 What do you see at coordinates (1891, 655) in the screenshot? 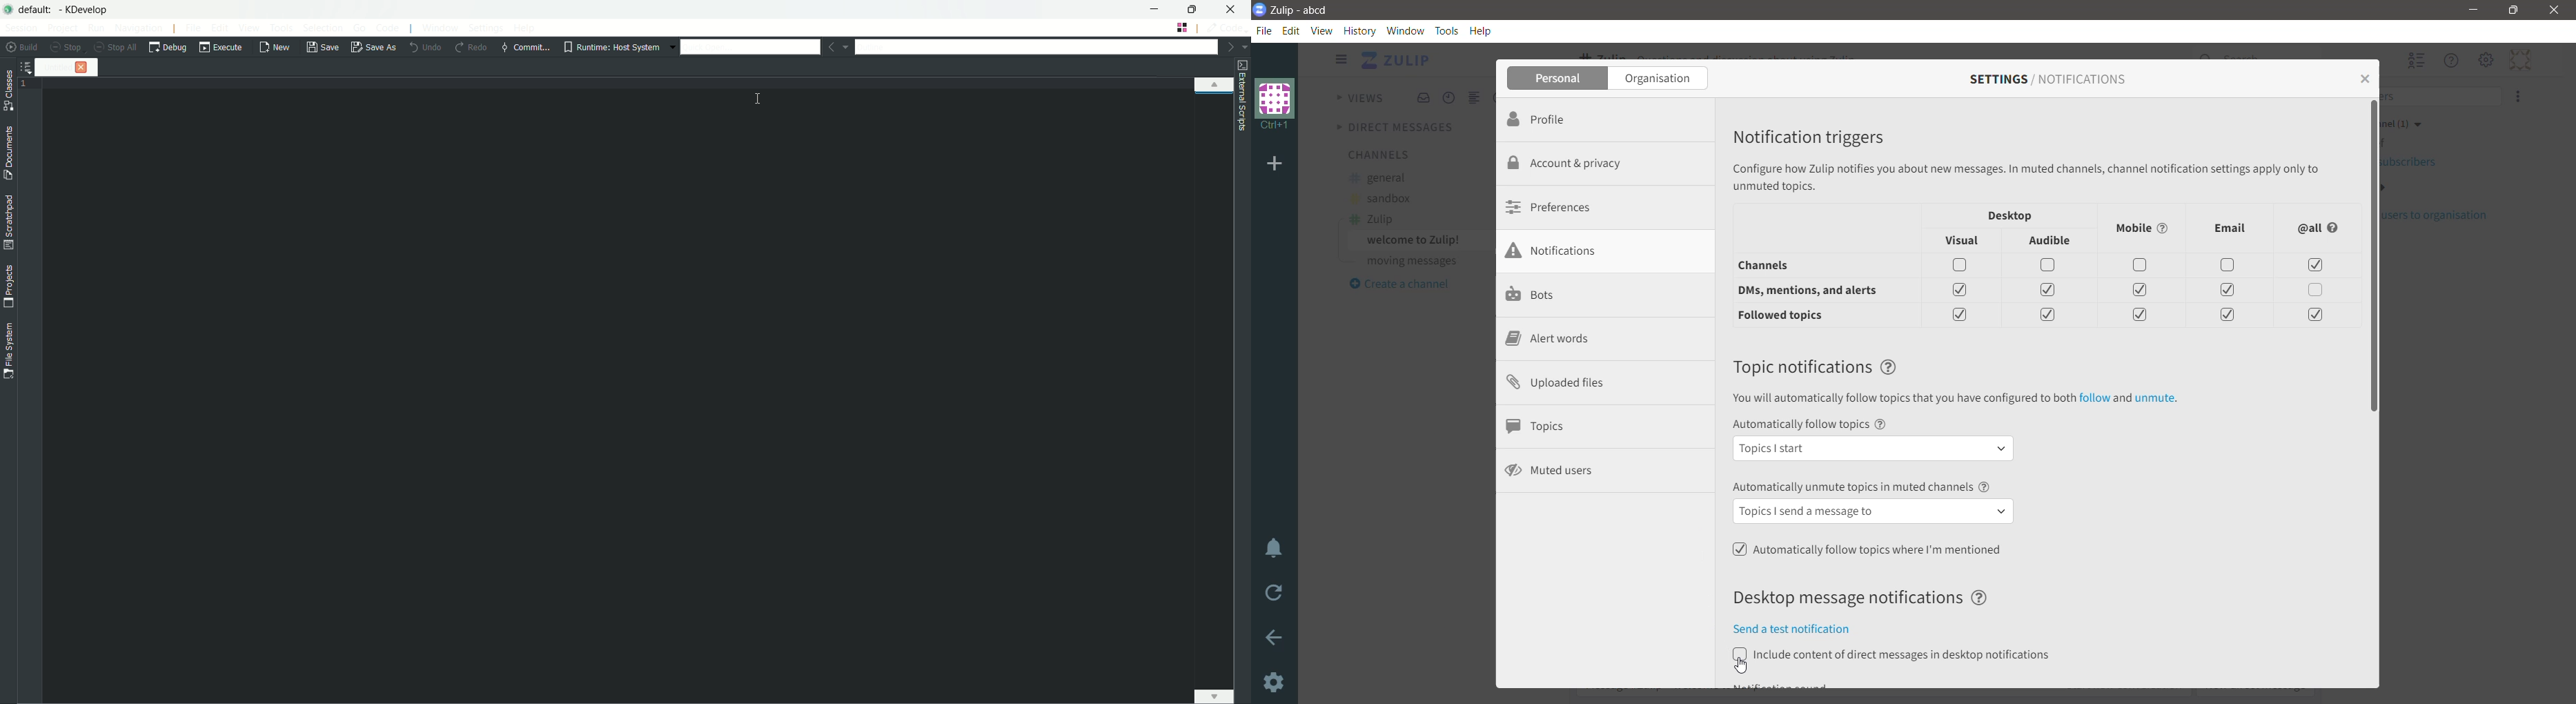
I see `Include content of direct messages in desktop notifications - (disable message preview)` at bounding box center [1891, 655].